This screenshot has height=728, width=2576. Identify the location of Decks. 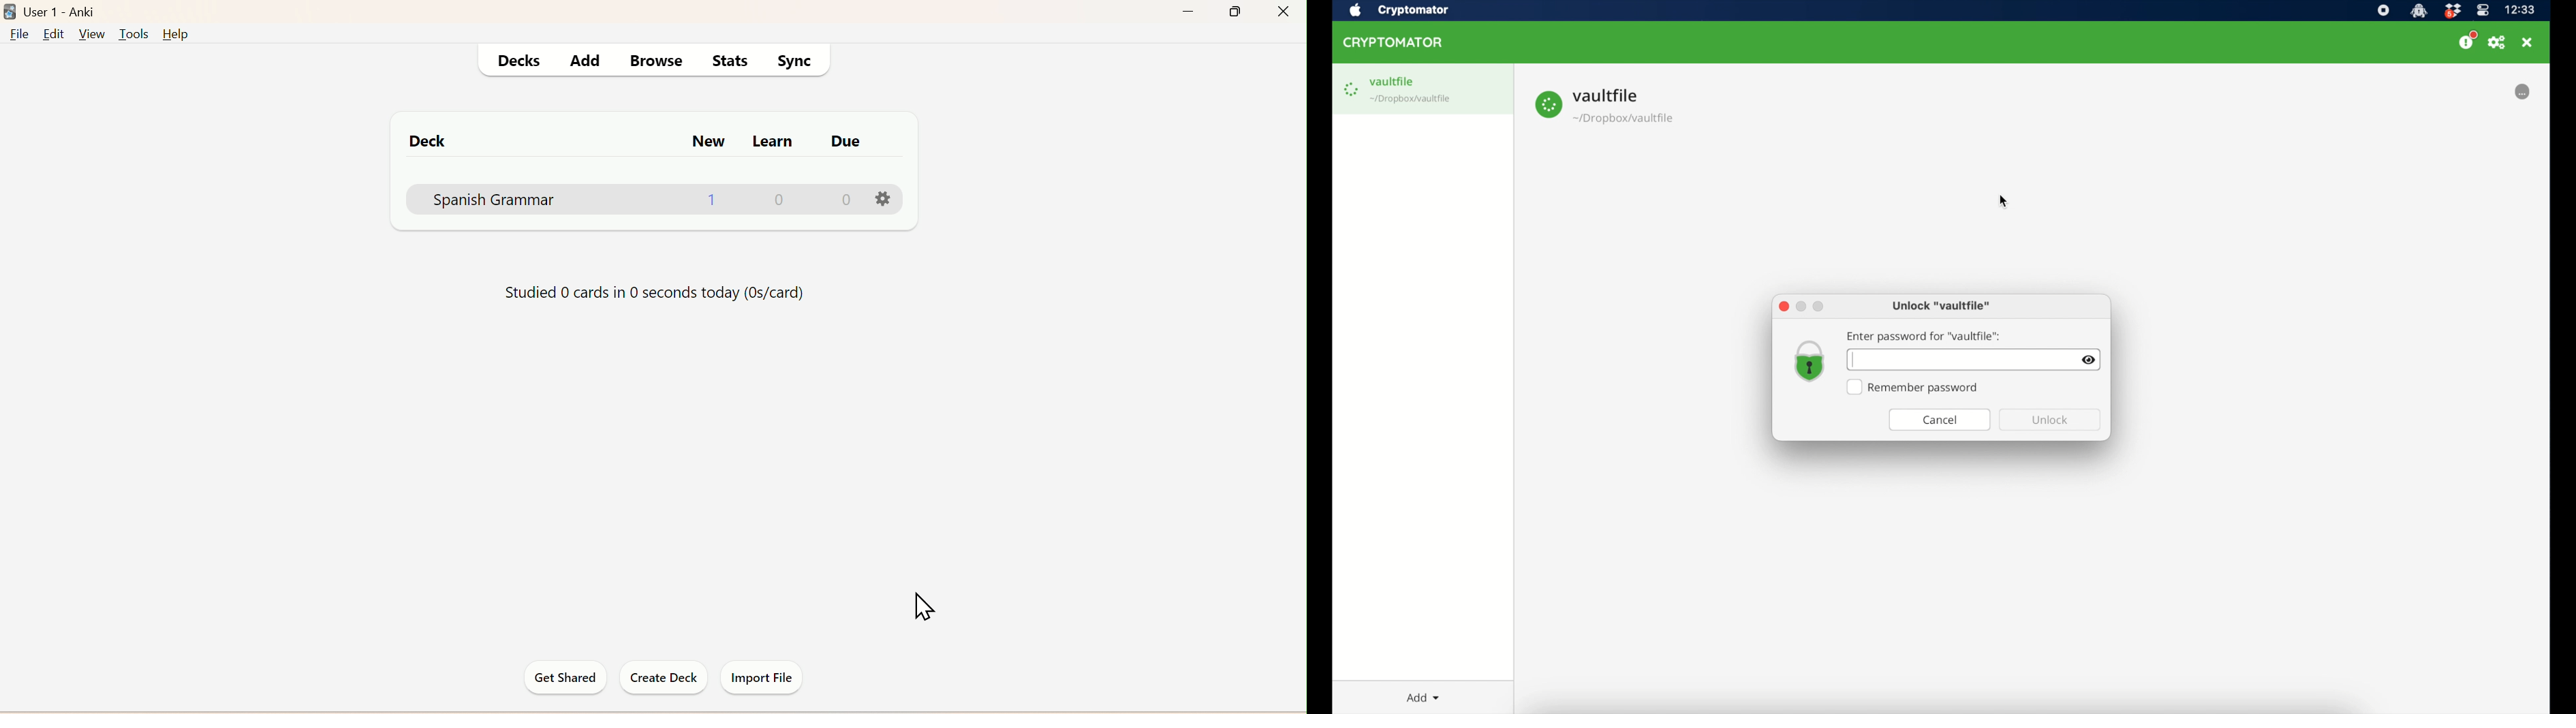
(518, 60).